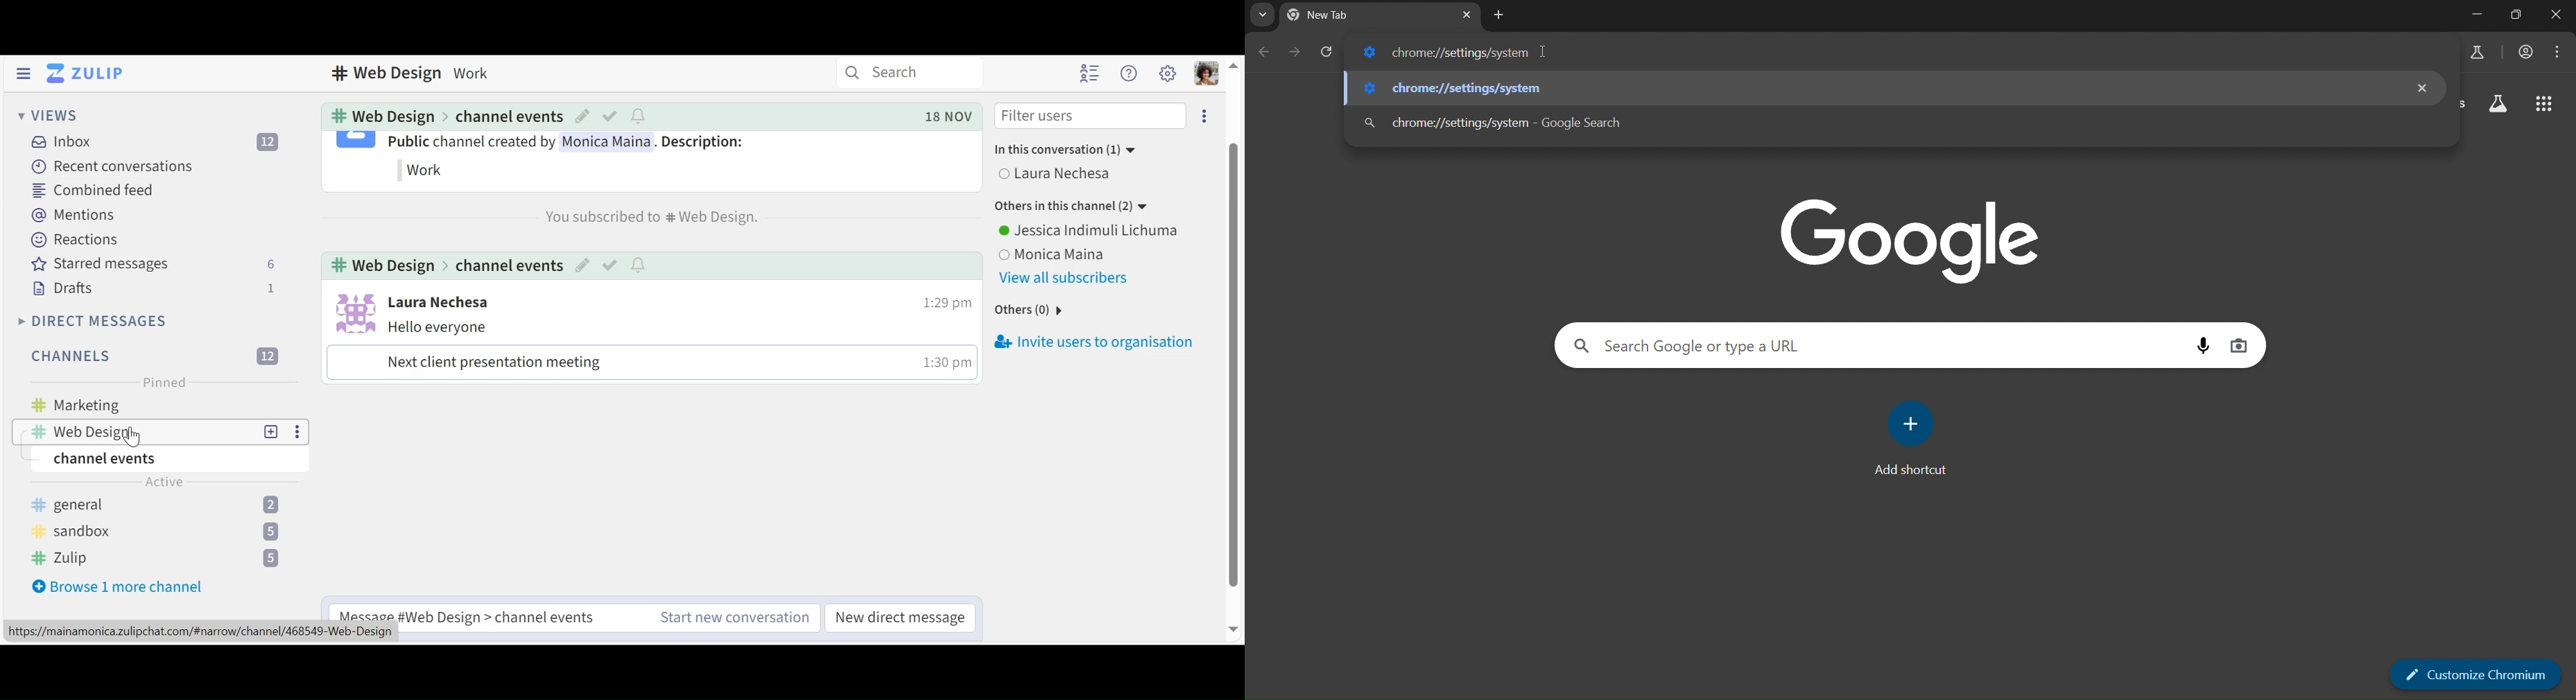 This screenshot has height=700, width=2576. What do you see at coordinates (154, 288) in the screenshot?
I see `Drafts` at bounding box center [154, 288].